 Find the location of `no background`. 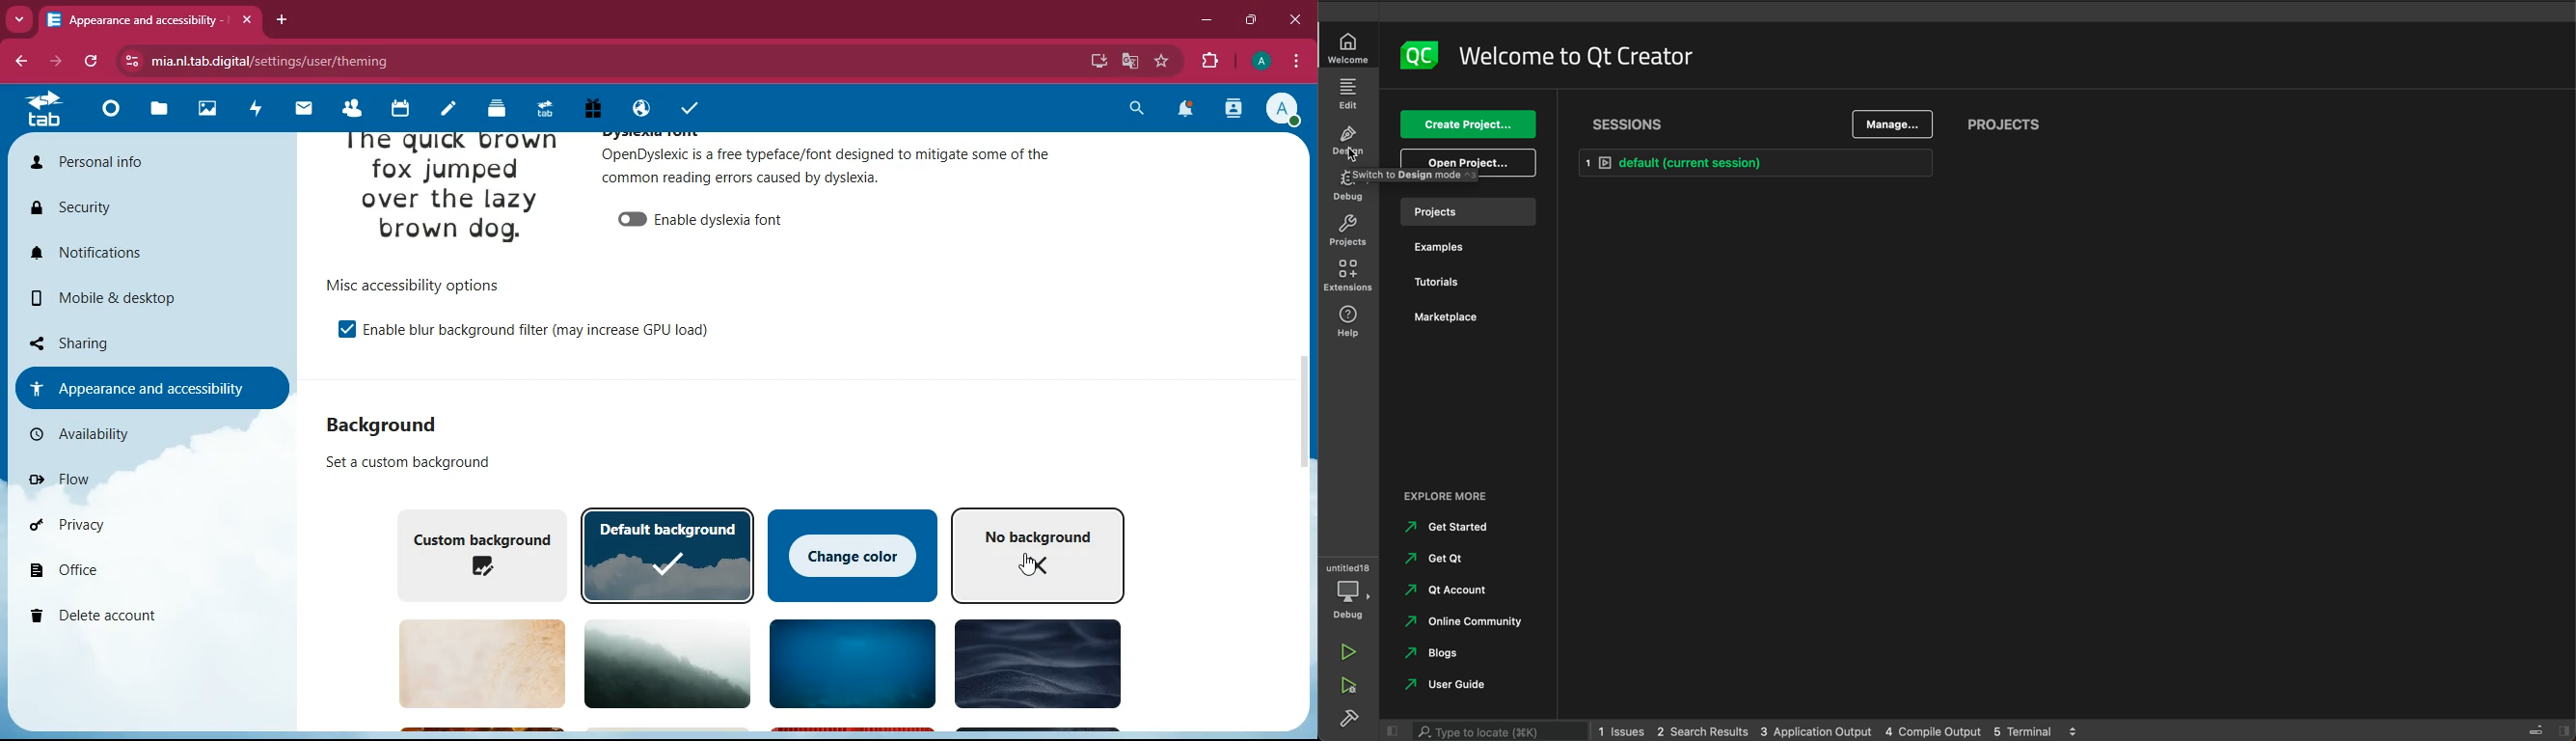

no background is located at coordinates (1039, 554).